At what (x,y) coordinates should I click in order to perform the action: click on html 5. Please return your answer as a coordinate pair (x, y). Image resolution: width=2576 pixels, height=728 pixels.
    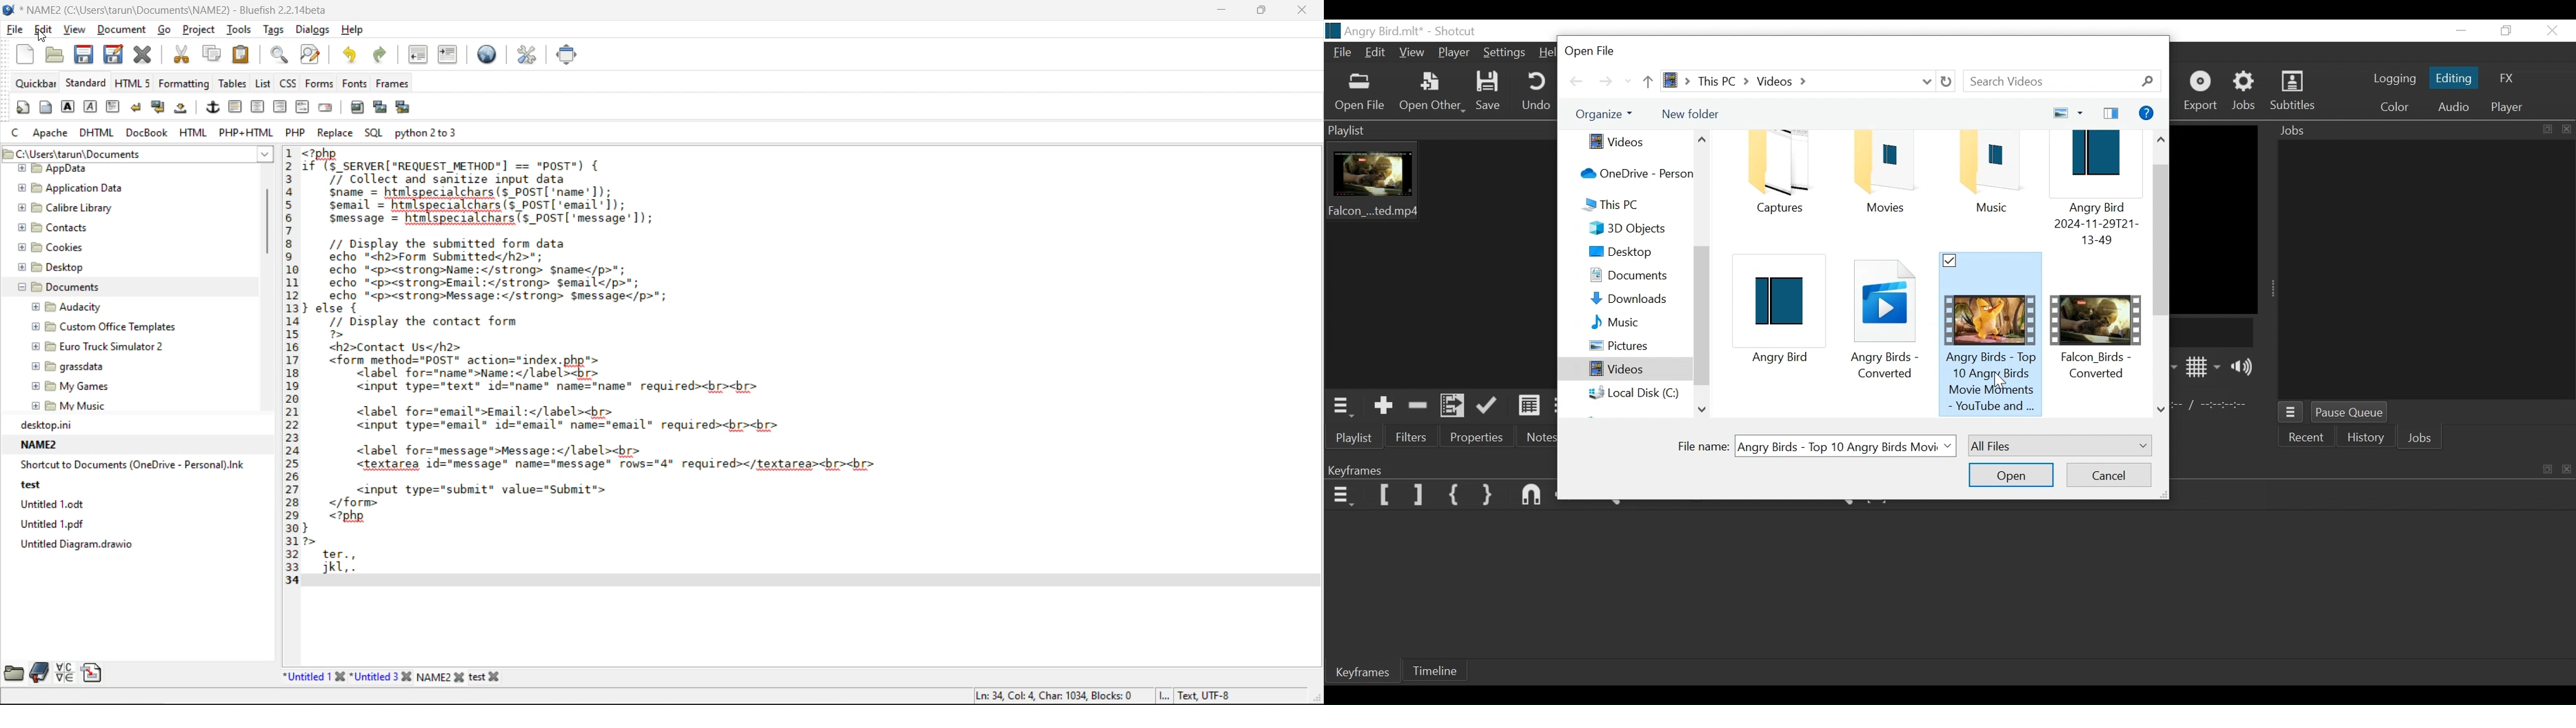
    Looking at the image, I should click on (136, 85).